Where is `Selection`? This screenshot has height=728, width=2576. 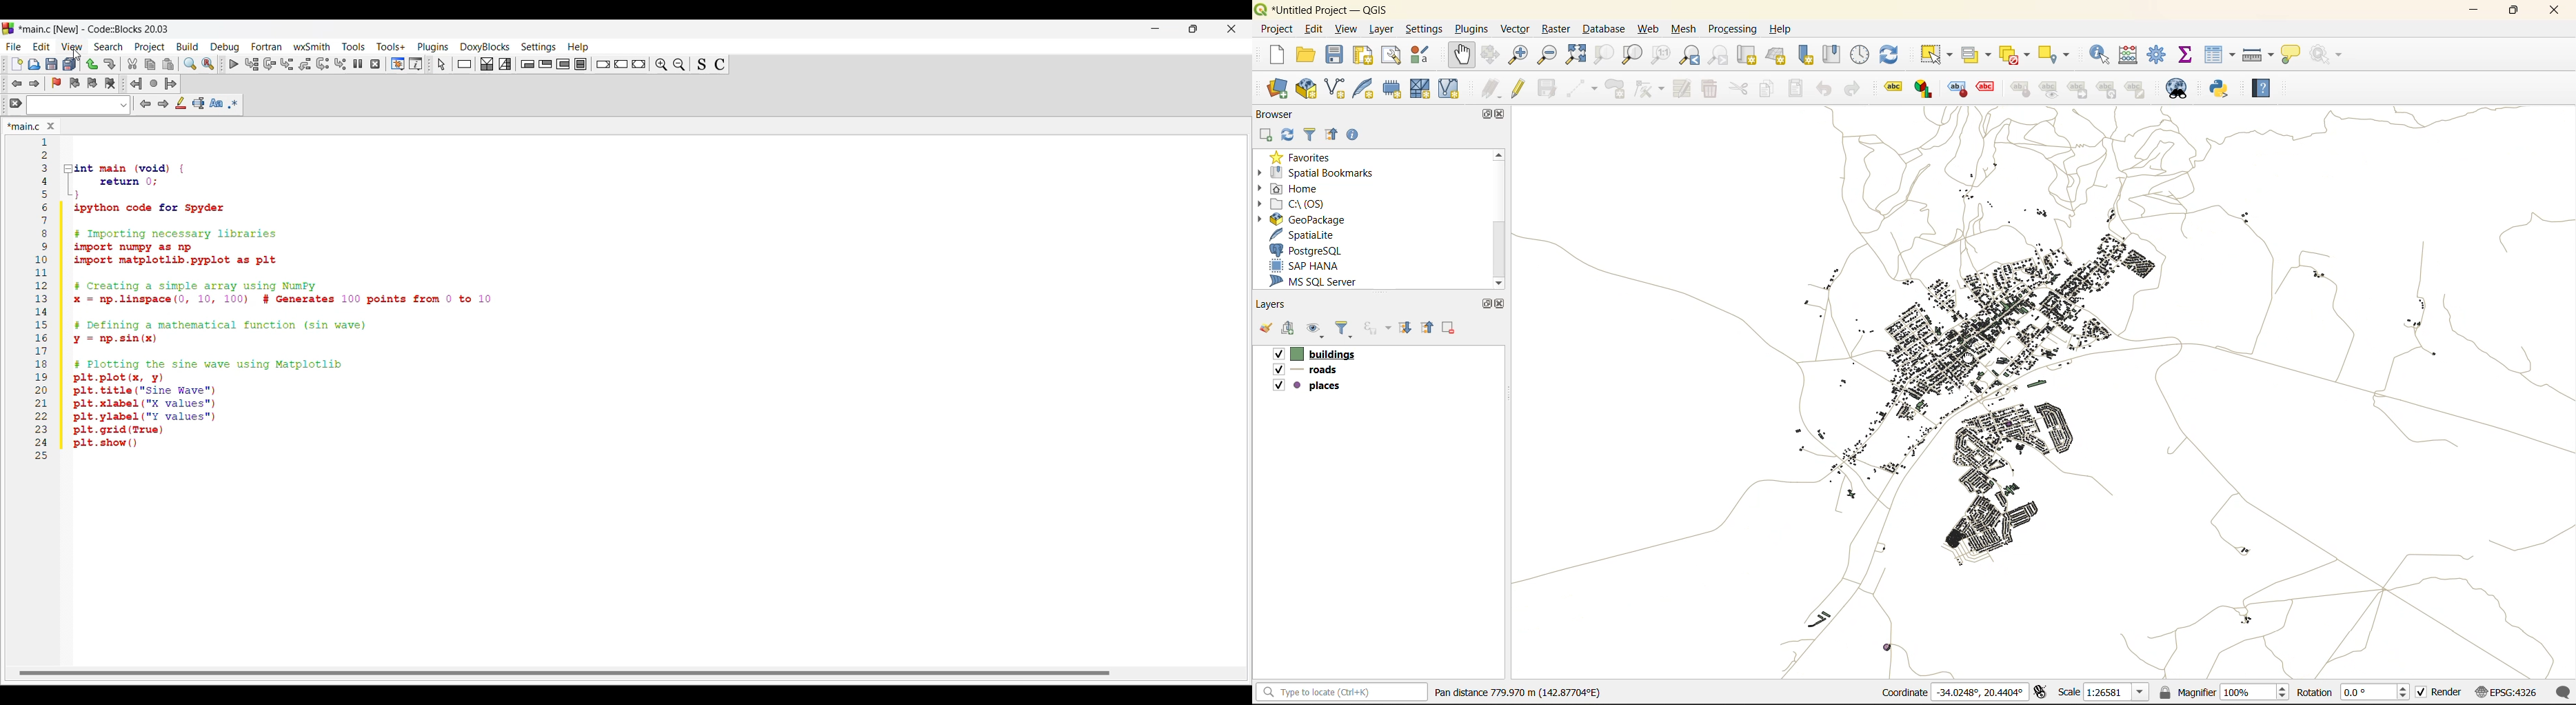 Selection is located at coordinates (505, 64).